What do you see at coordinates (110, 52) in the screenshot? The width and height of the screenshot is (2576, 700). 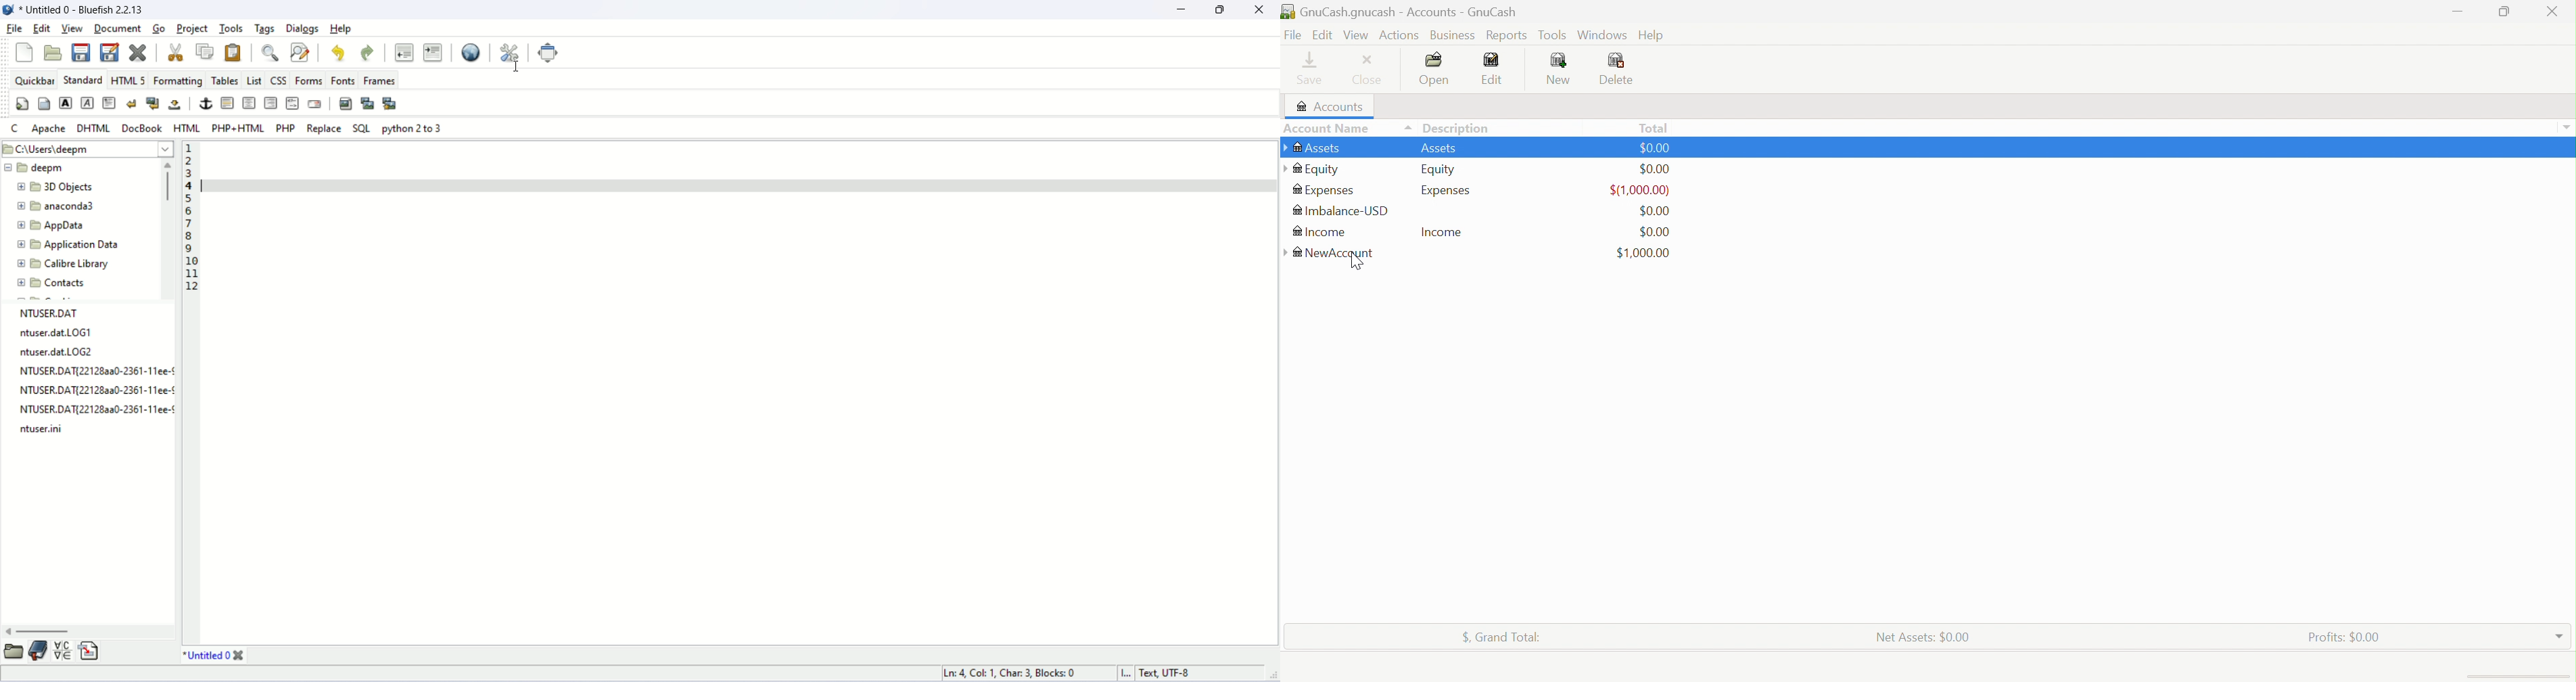 I see `save as` at bounding box center [110, 52].